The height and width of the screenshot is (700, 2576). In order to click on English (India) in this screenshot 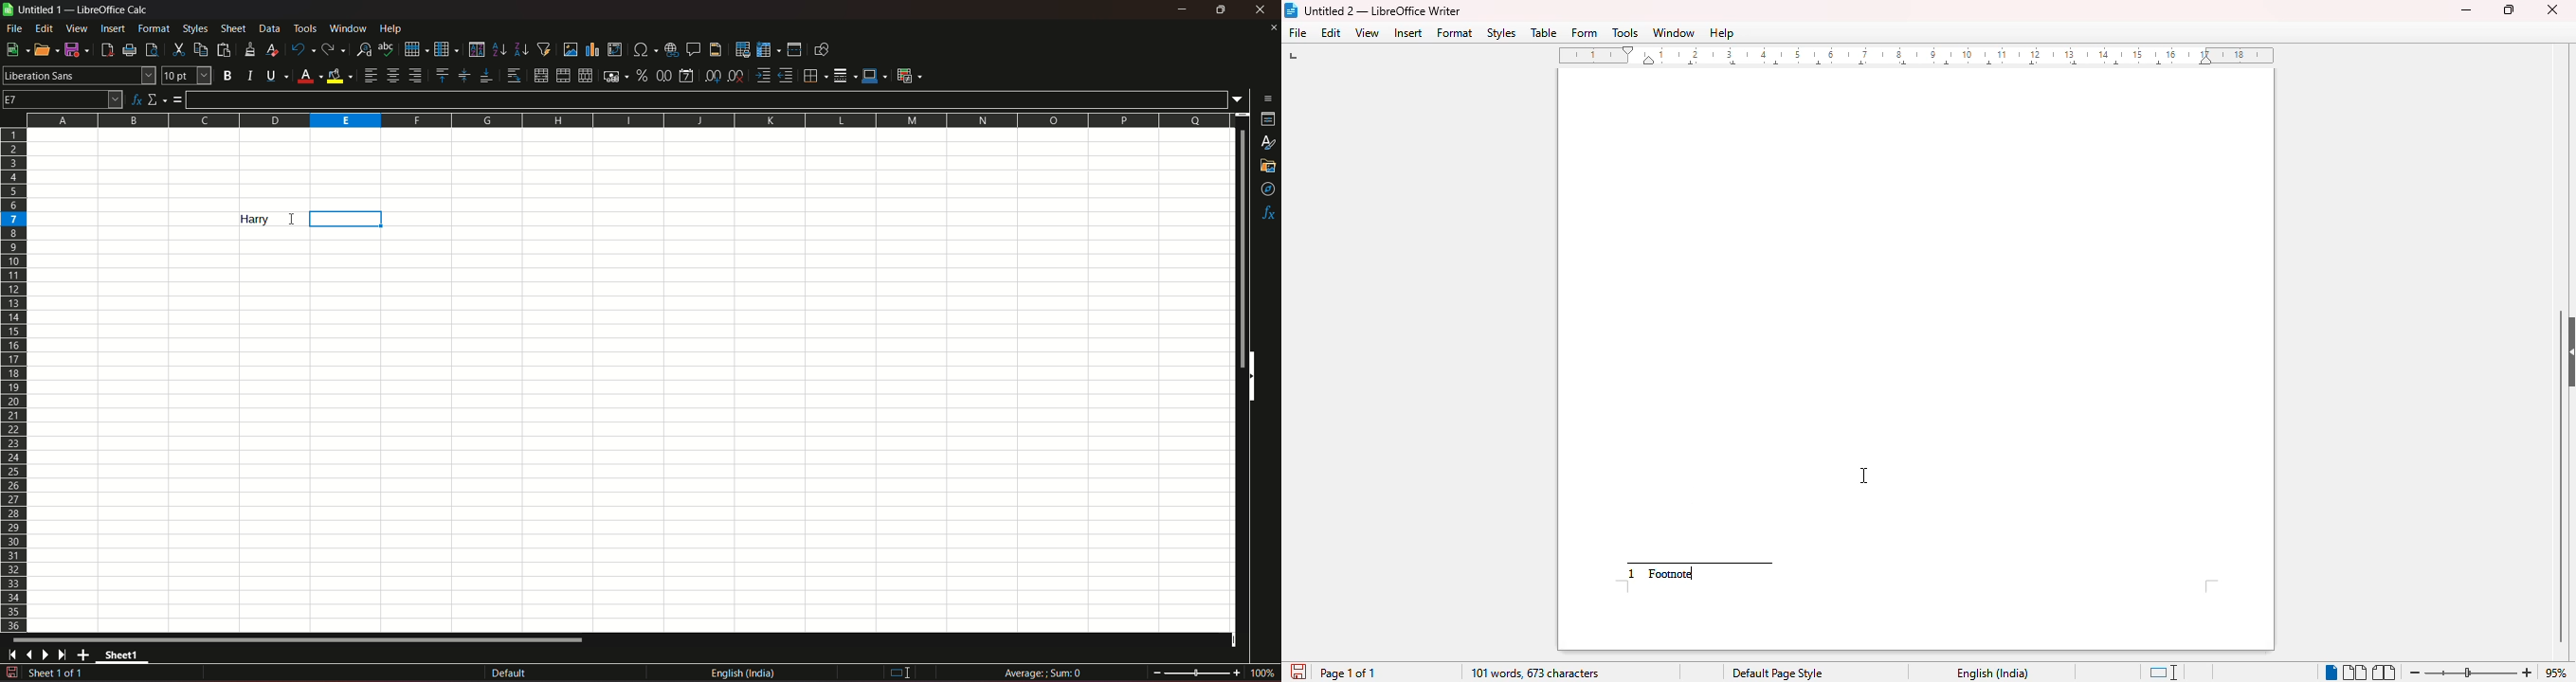, I will do `click(1992, 673)`.